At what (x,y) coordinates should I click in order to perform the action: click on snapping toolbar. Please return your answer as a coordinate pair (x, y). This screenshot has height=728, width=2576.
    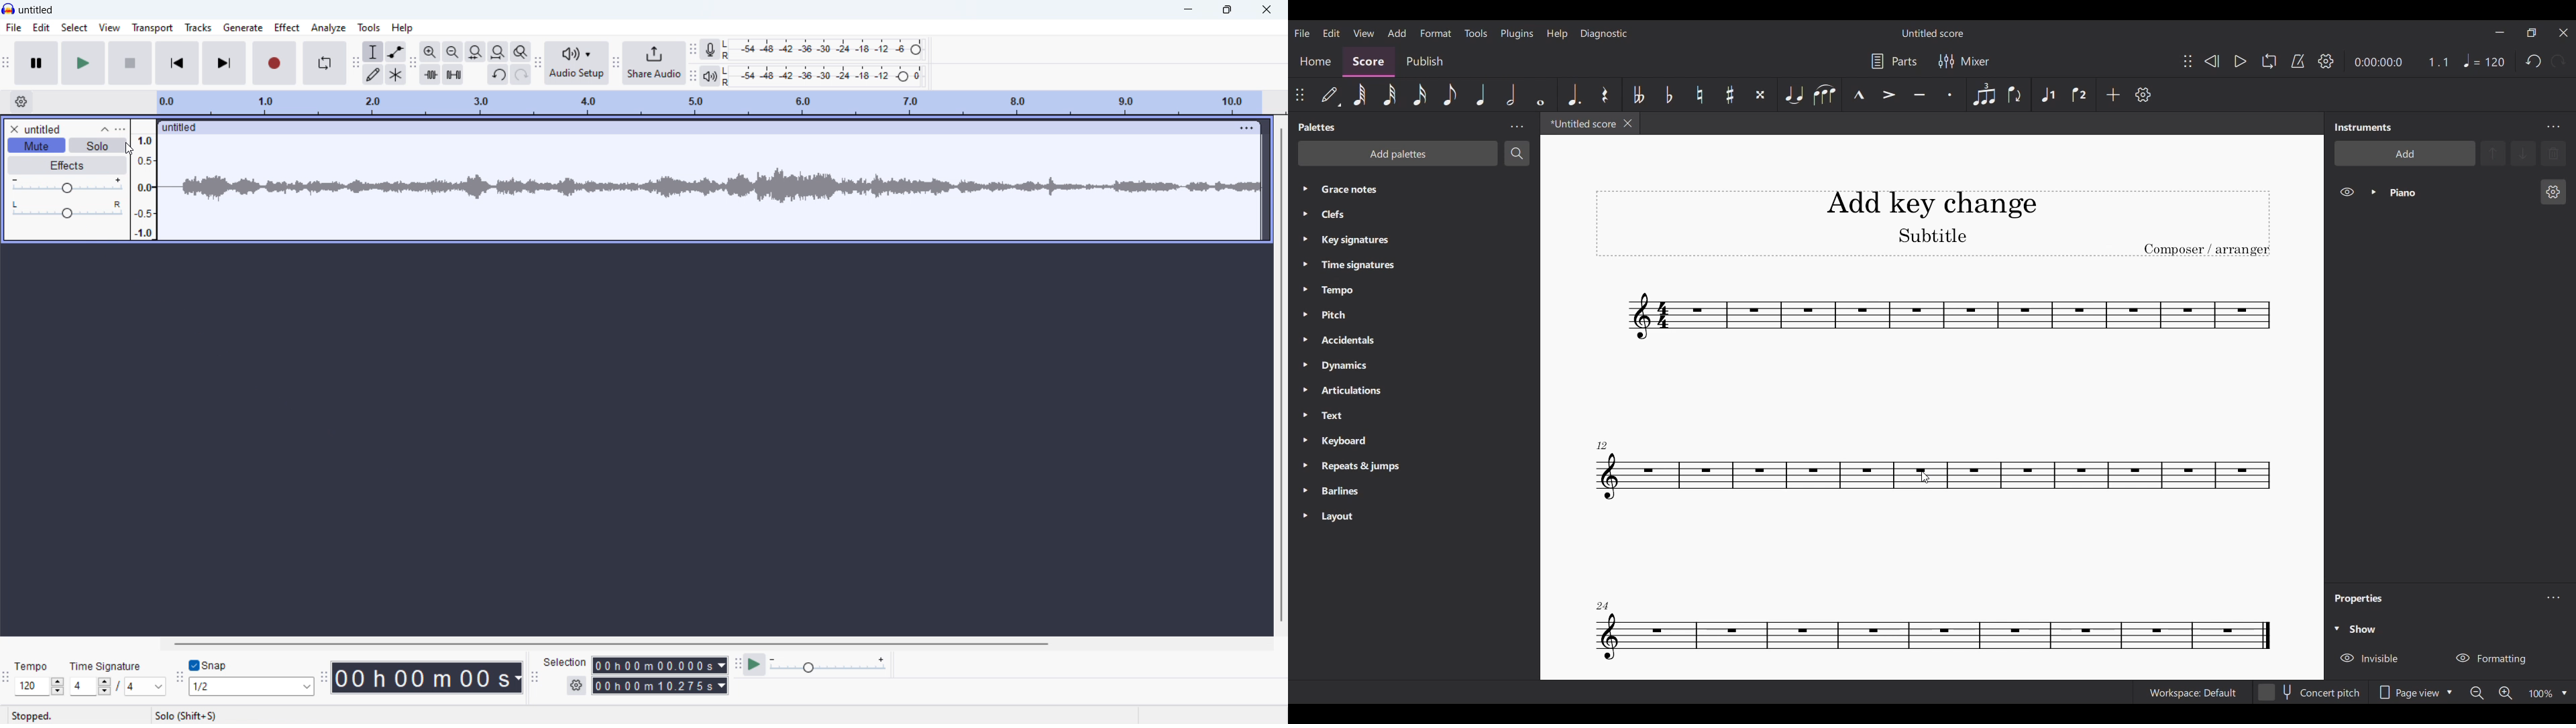
    Looking at the image, I should click on (178, 680).